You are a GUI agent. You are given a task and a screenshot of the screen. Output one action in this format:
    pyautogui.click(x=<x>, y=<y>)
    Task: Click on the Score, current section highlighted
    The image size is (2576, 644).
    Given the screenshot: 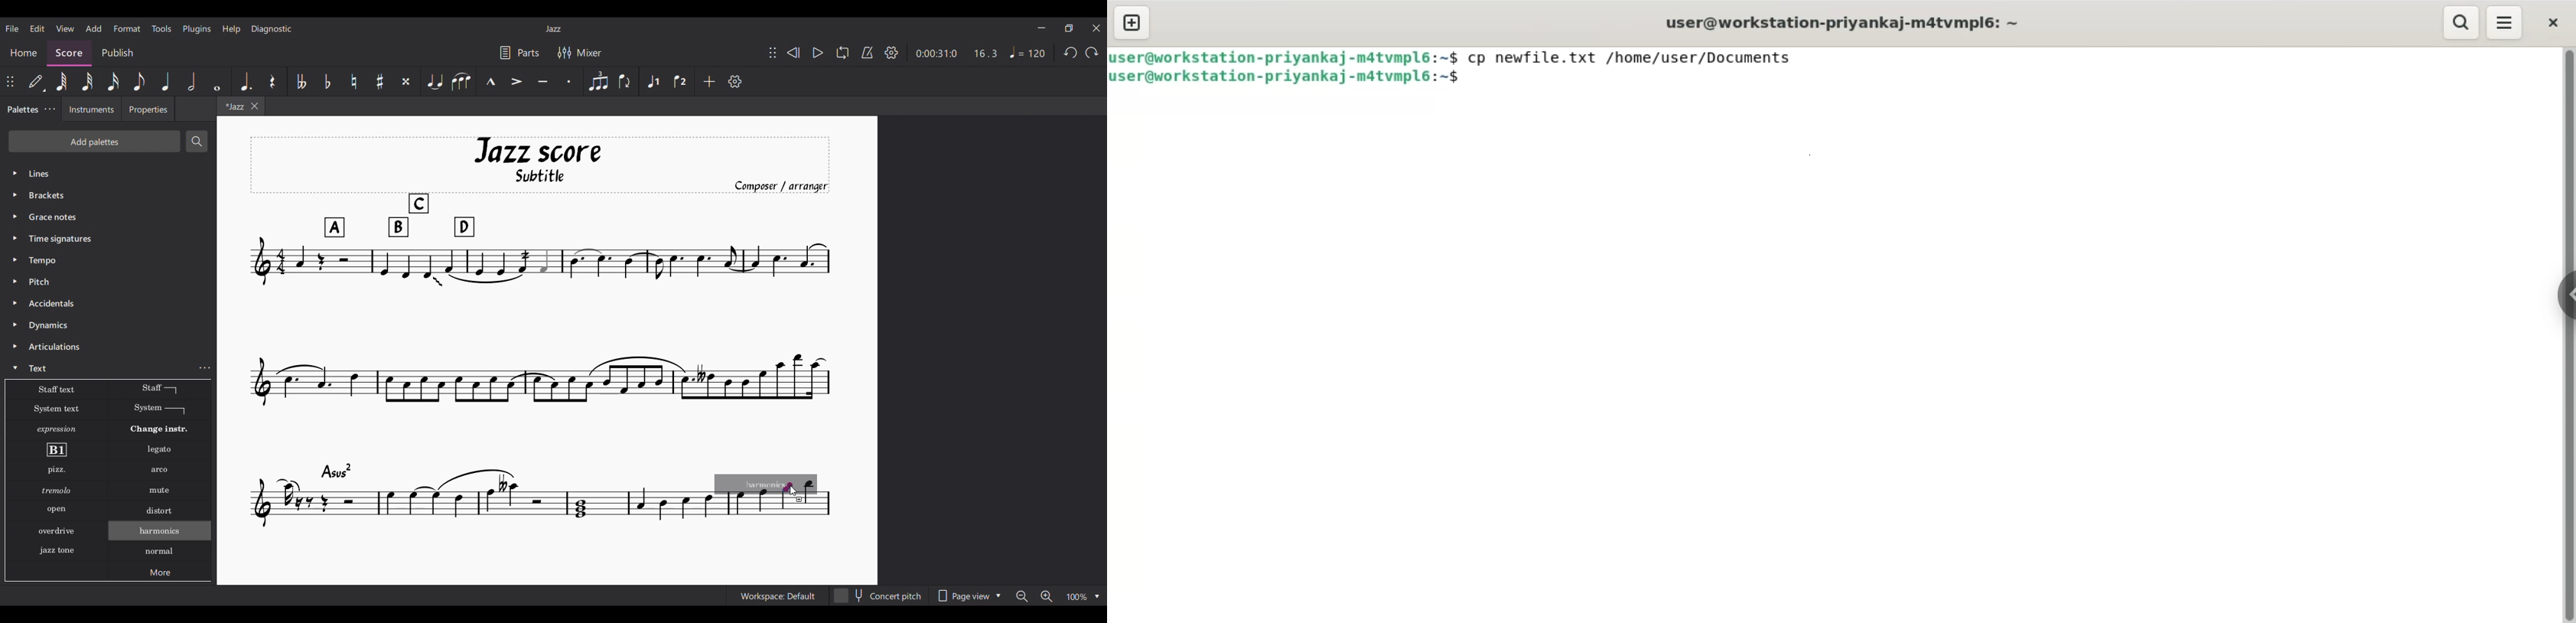 What is the action you would take?
    pyautogui.click(x=67, y=51)
    